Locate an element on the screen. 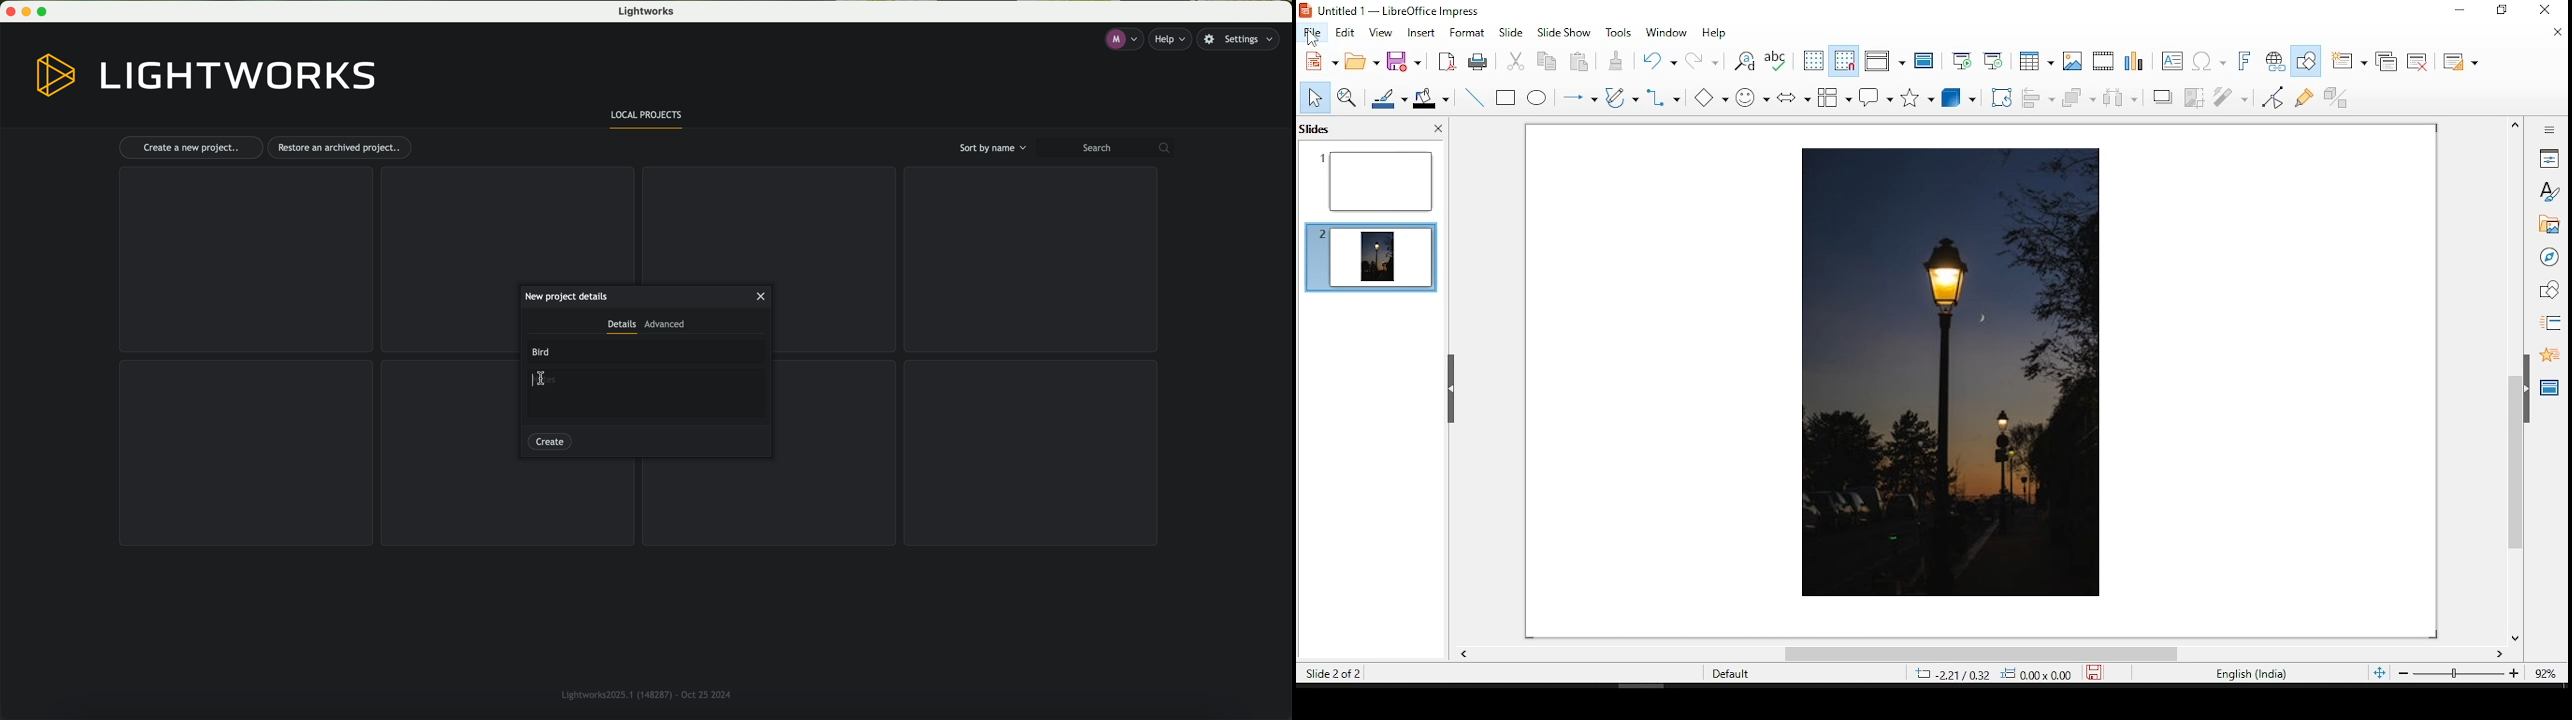 This screenshot has width=2576, height=728. grid is located at coordinates (246, 453).